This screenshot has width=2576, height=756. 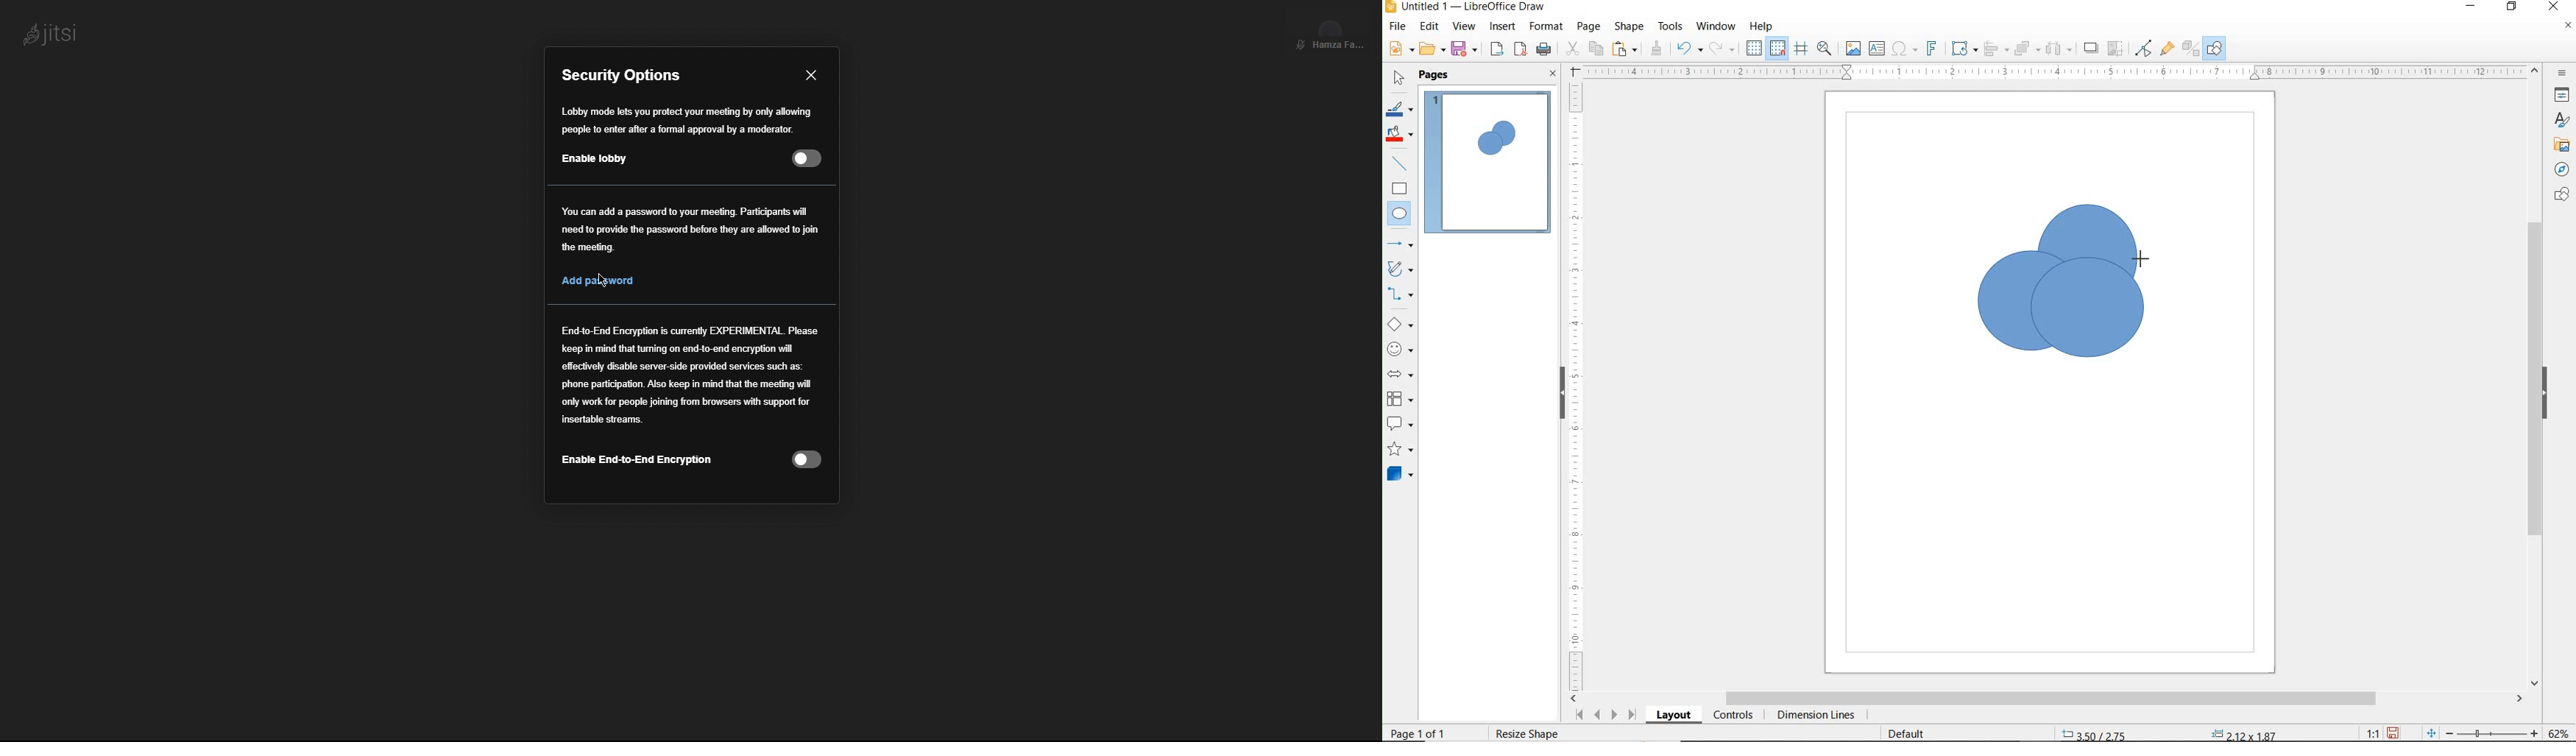 I want to click on SELECT, so click(x=1399, y=79).